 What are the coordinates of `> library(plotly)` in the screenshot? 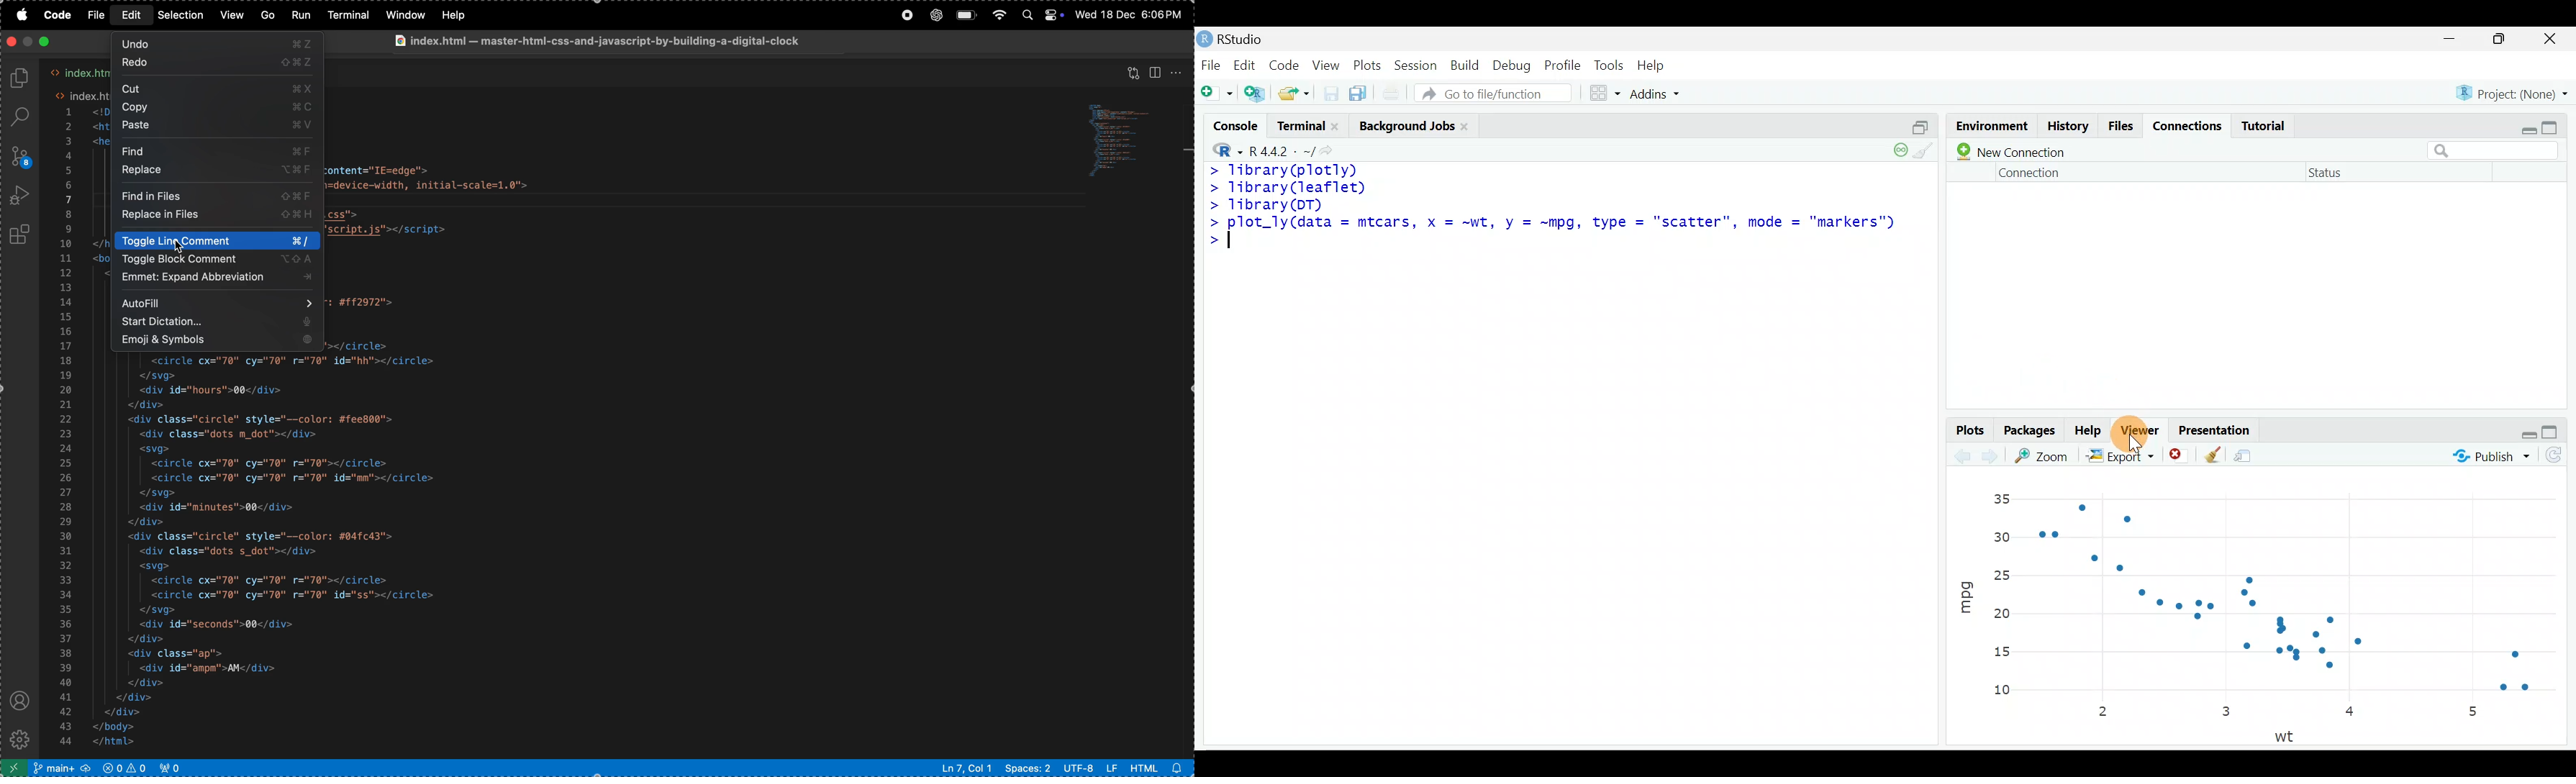 It's located at (1288, 169).